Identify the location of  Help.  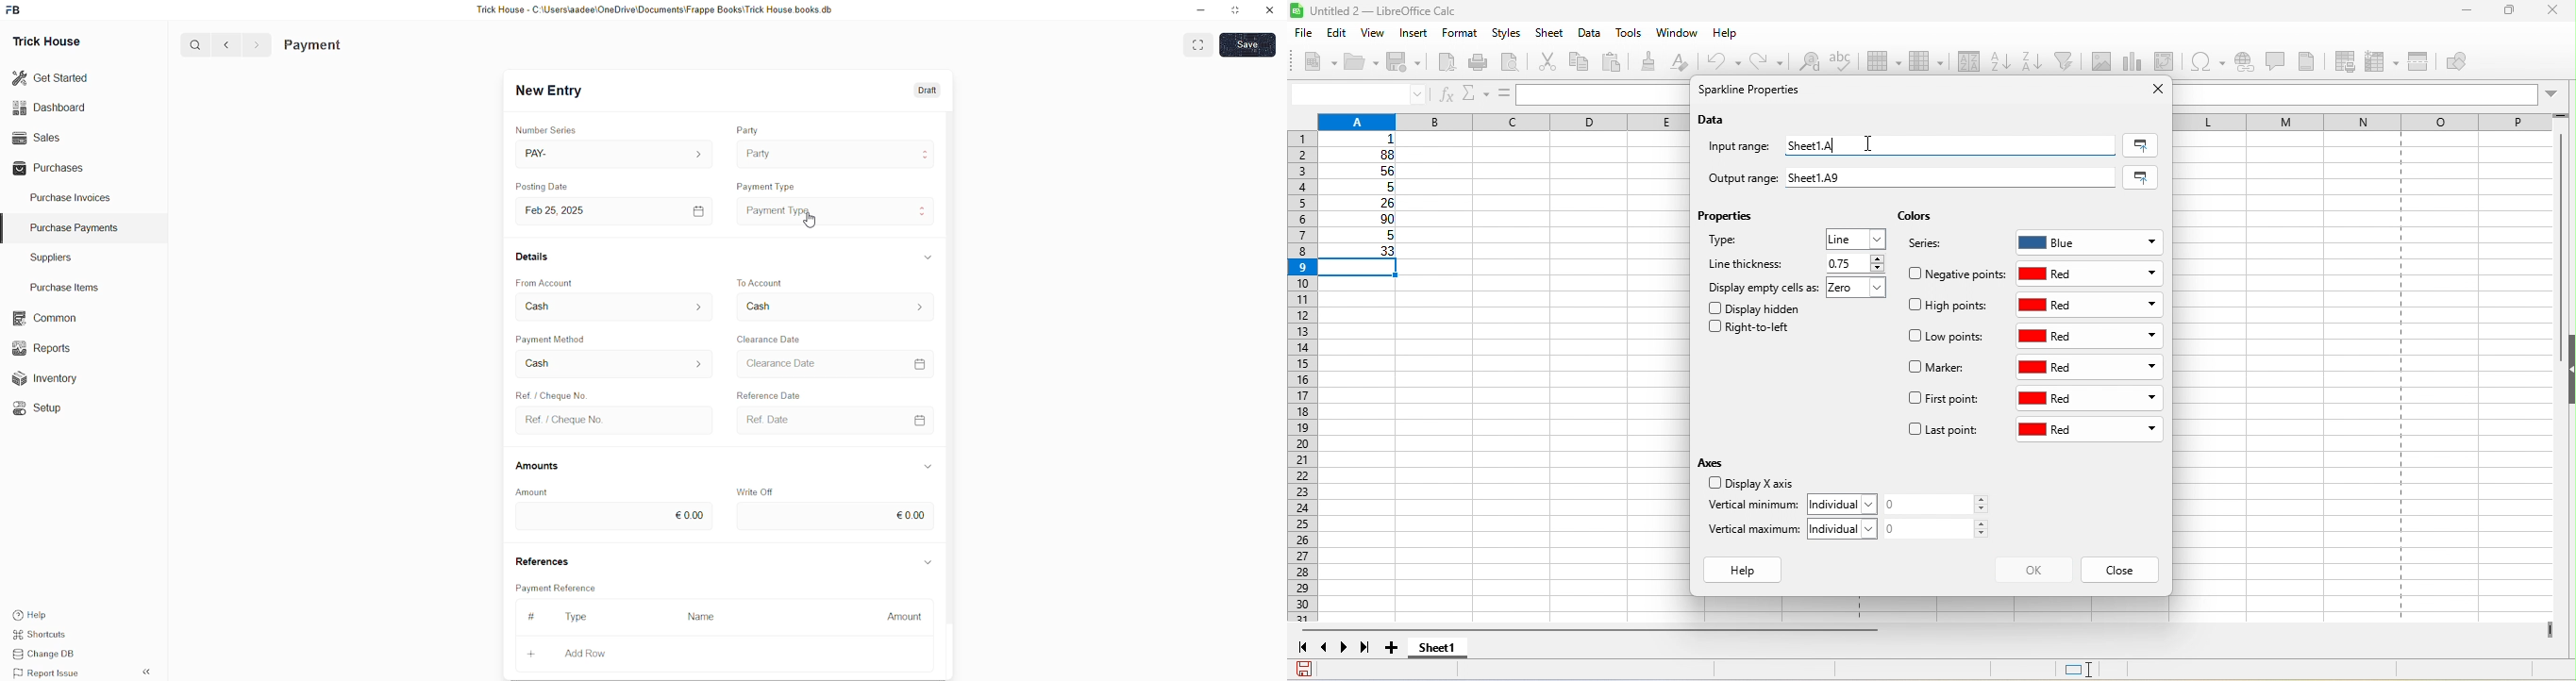
(50, 613).